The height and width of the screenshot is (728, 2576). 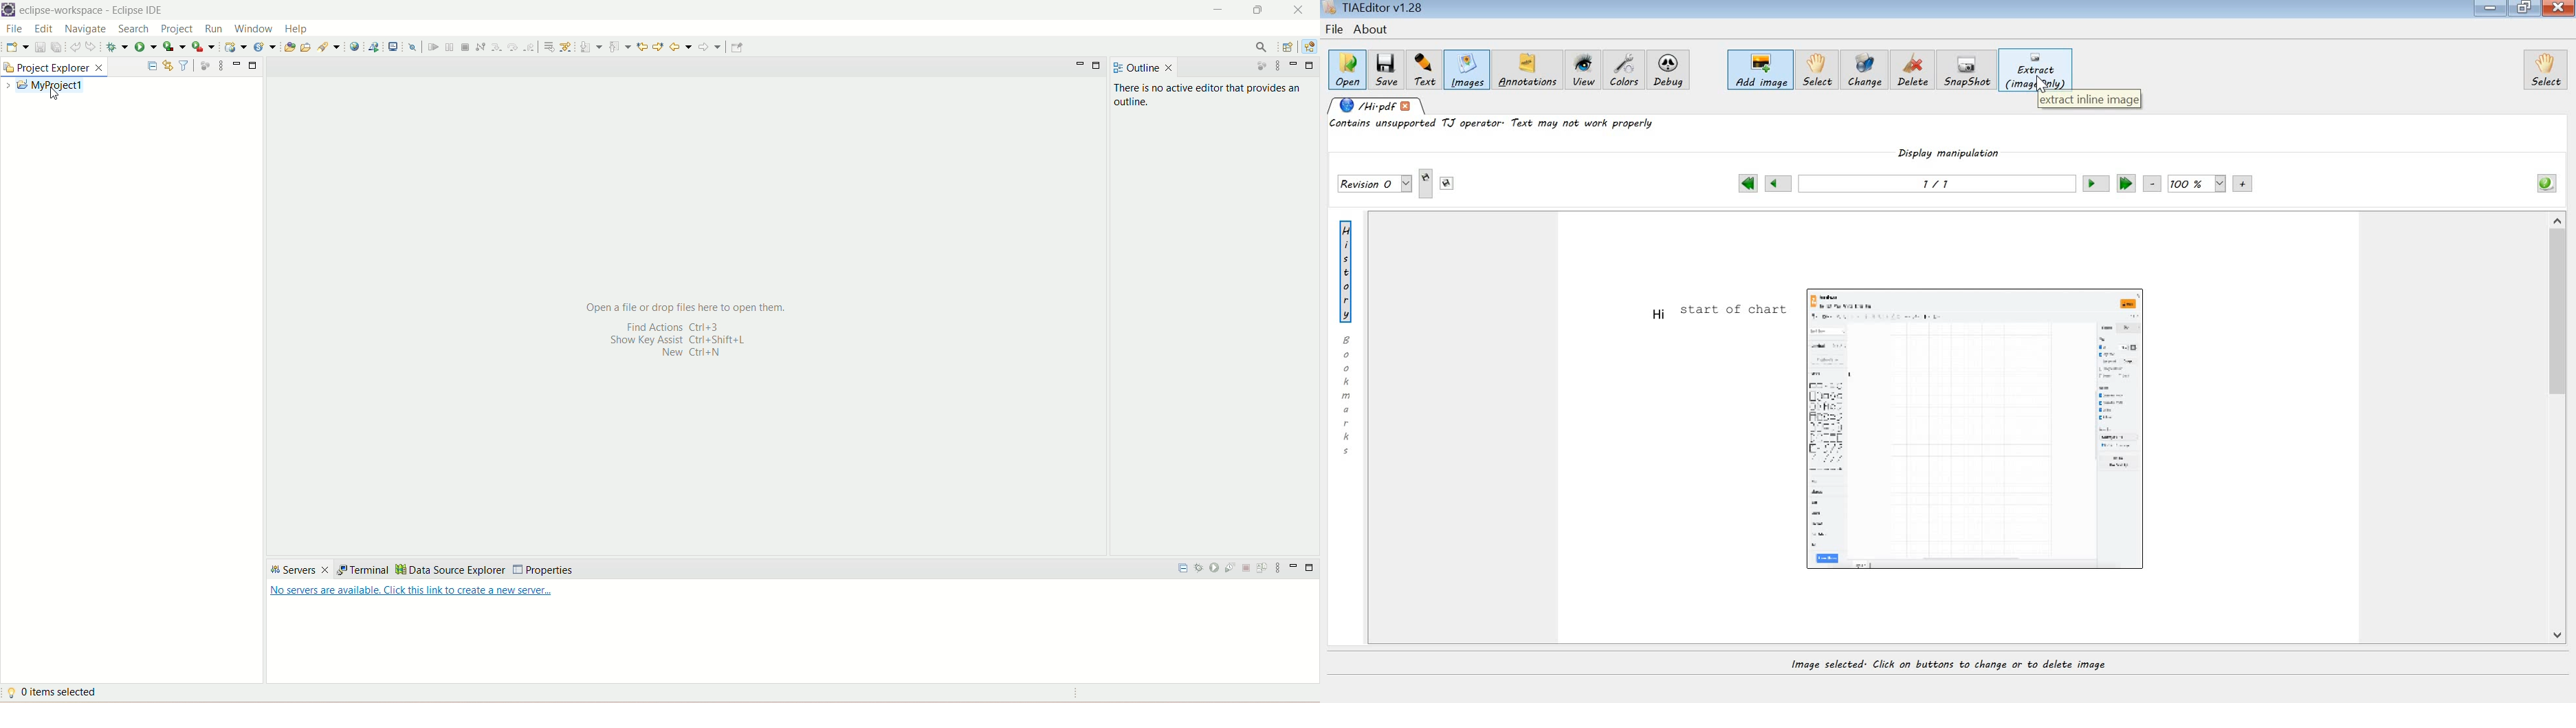 What do you see at coordinates (1211, 95) in the screenshot?
I see `there is no active editor that provides an outline` at bounding box center [1211, 95].